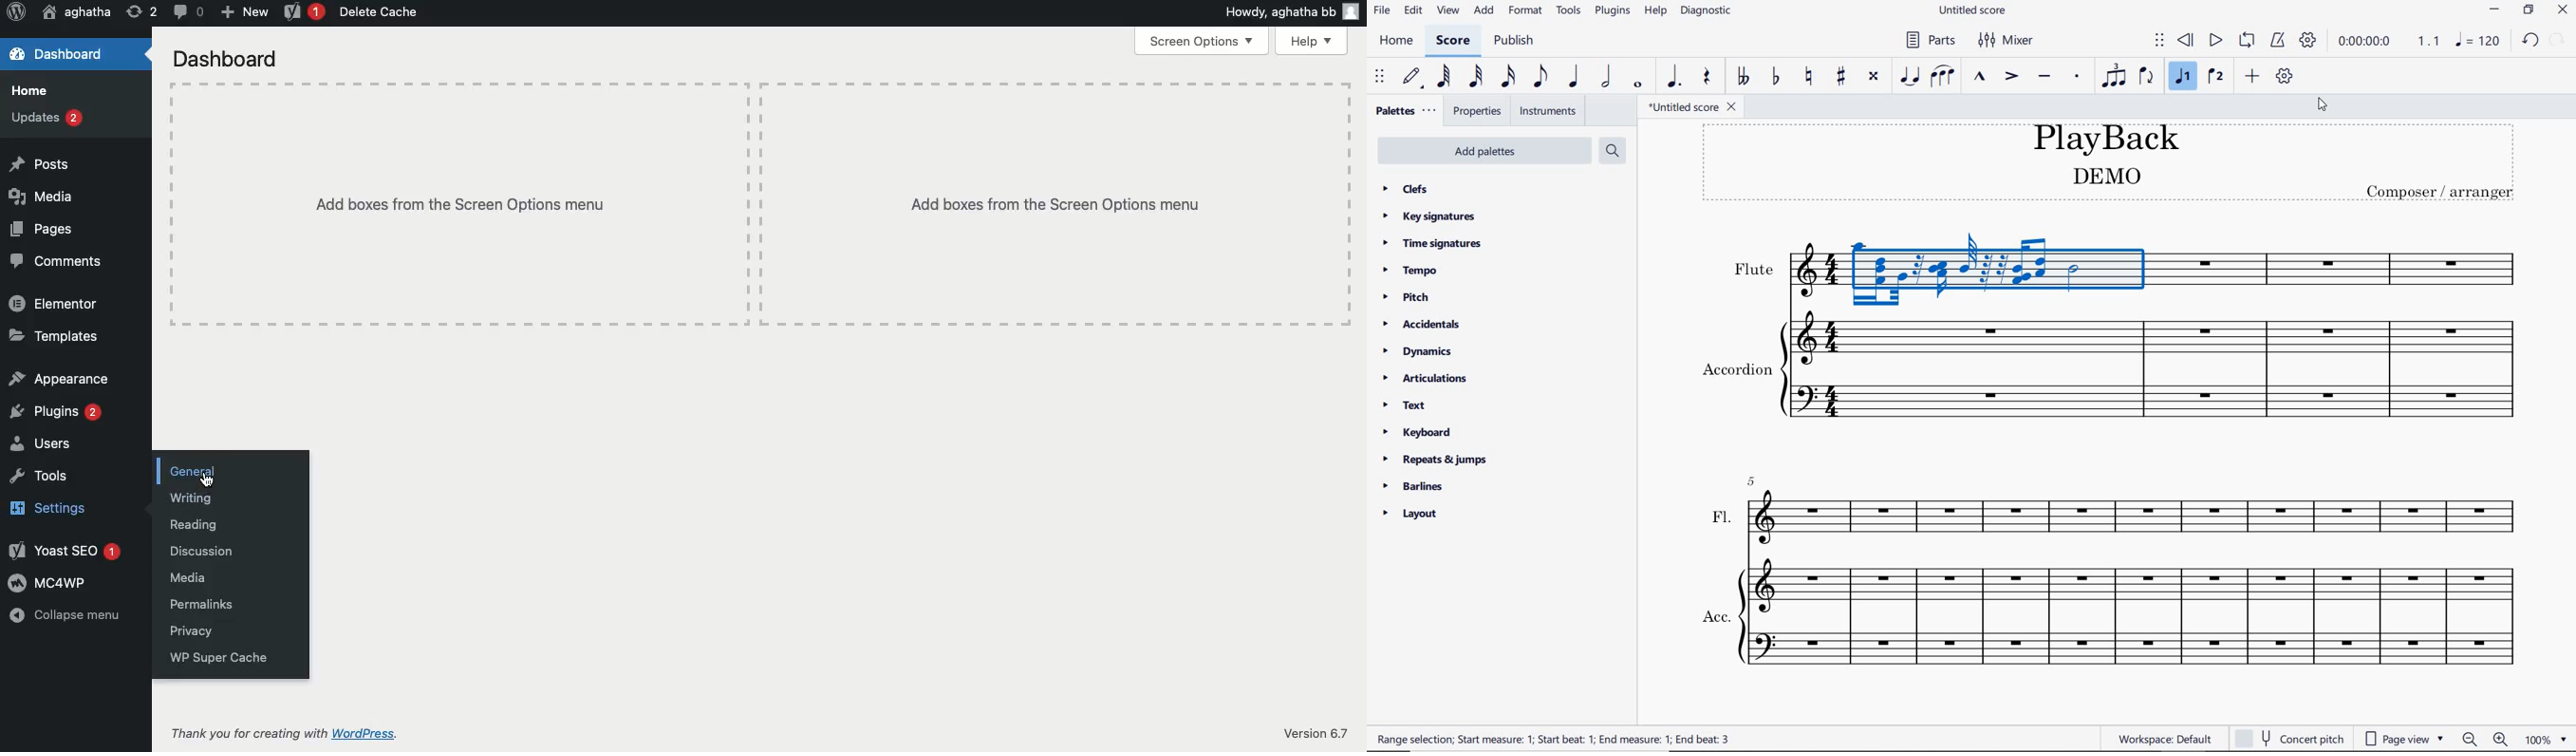  Describe the element at coordinates (1972, 9) in the screenshot. I see `file name` at that location.